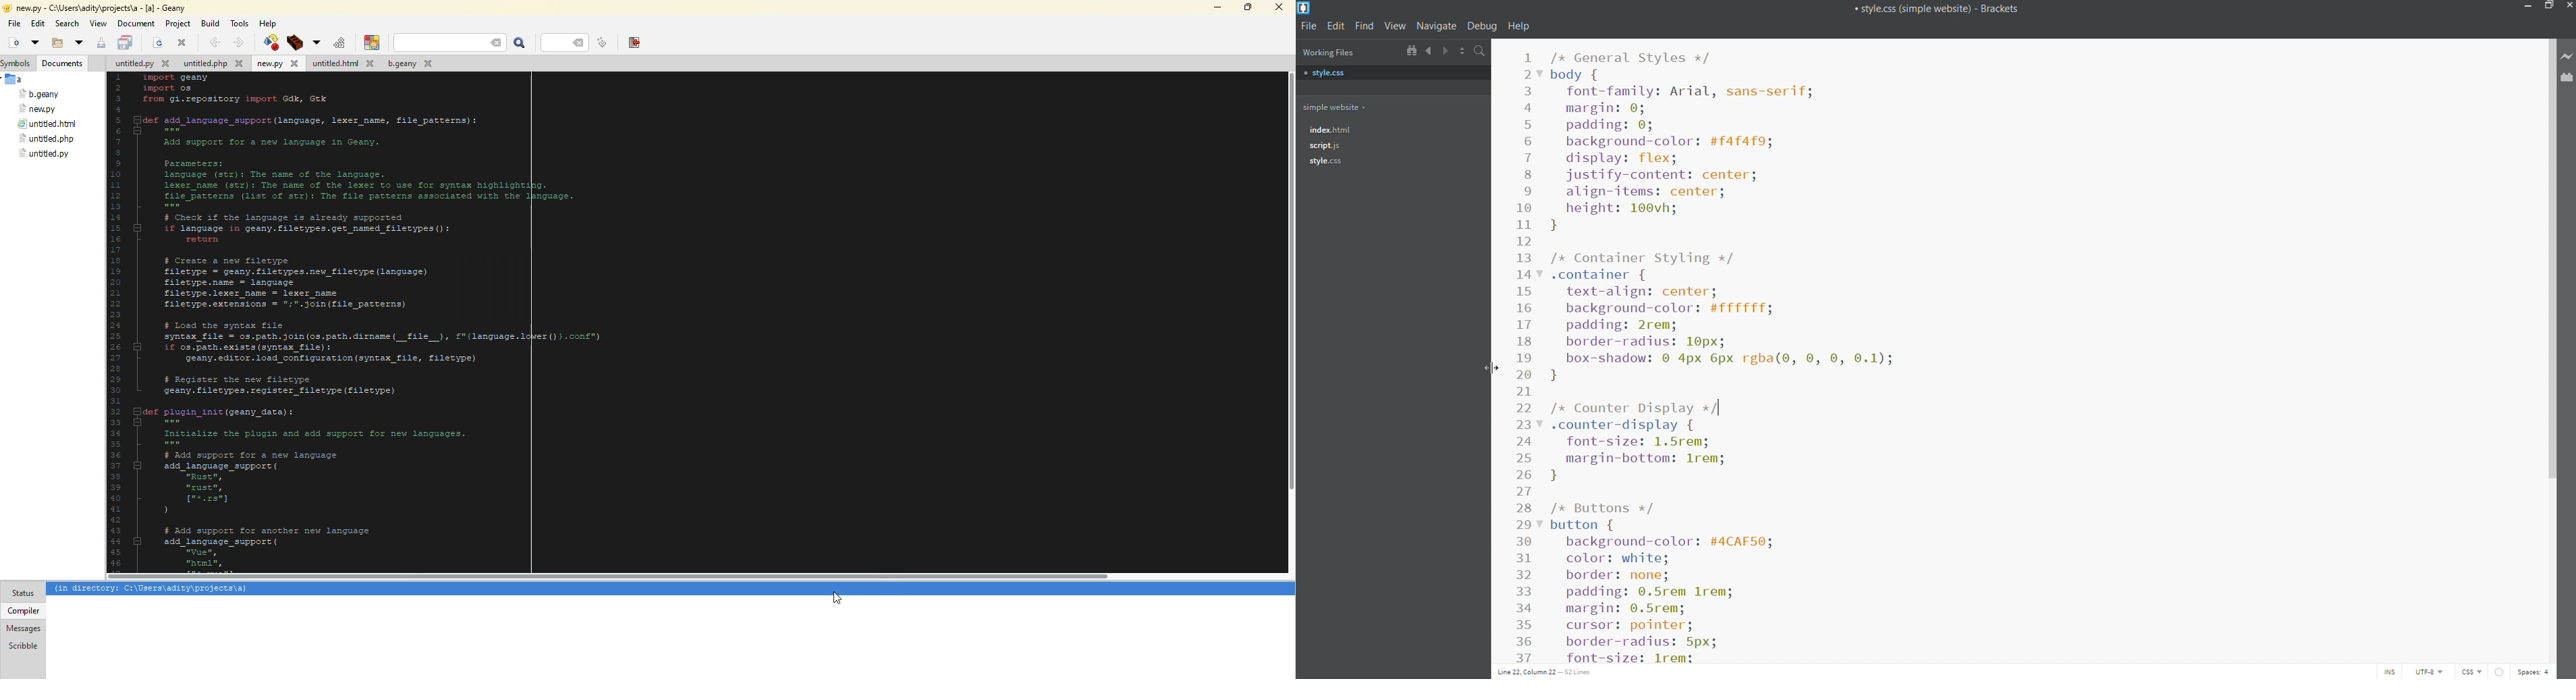 This screenshot has height=700, width=2576. I want to click on Navigate, so click(1437, 25).